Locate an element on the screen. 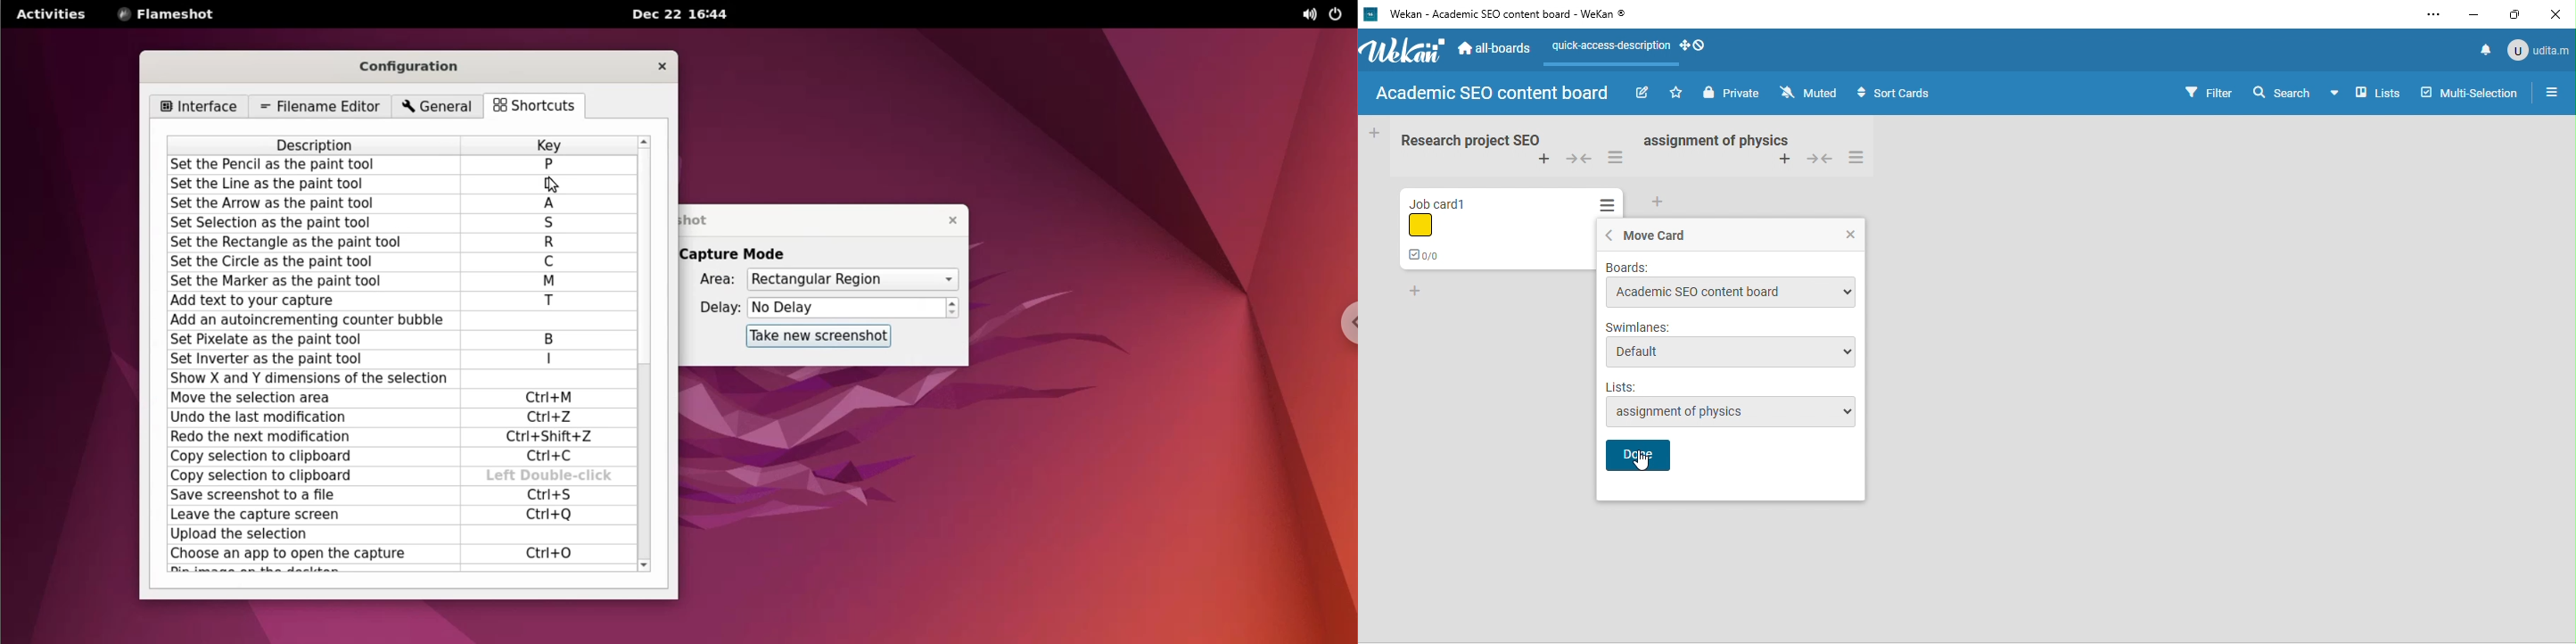  interface  is located at coordinates (198, 107).